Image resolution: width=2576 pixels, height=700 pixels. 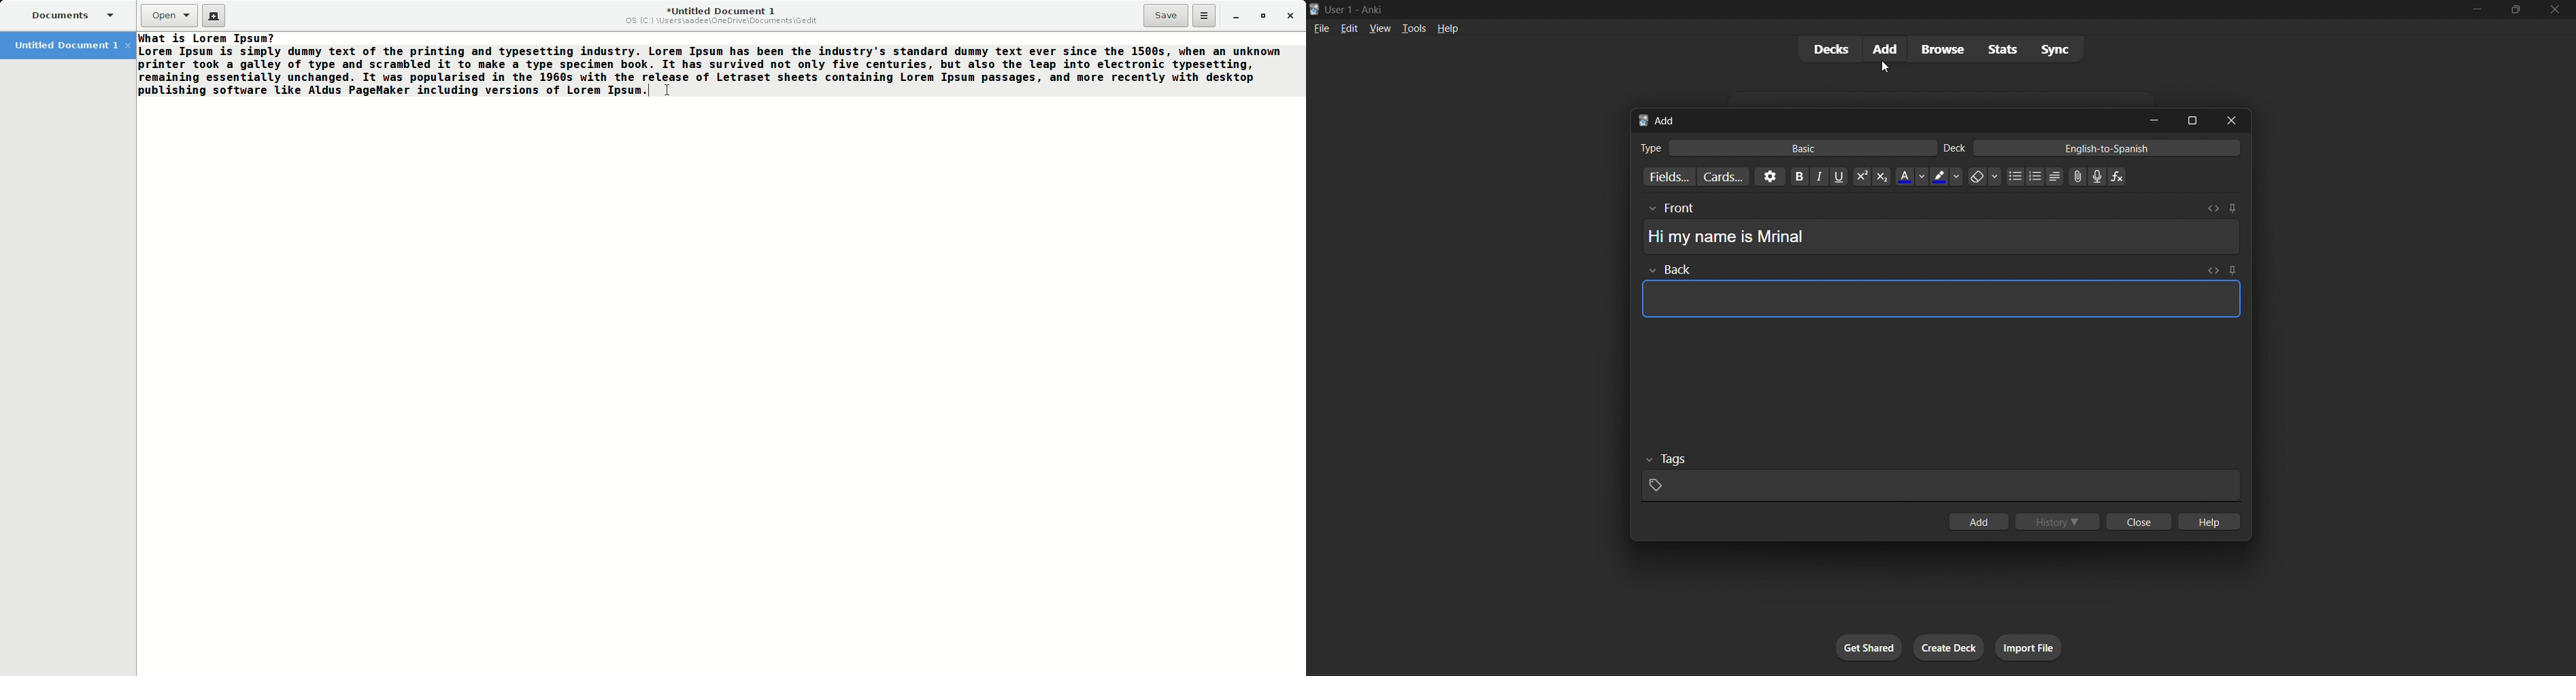 I want to click on file, so click(x=1321, y=26).